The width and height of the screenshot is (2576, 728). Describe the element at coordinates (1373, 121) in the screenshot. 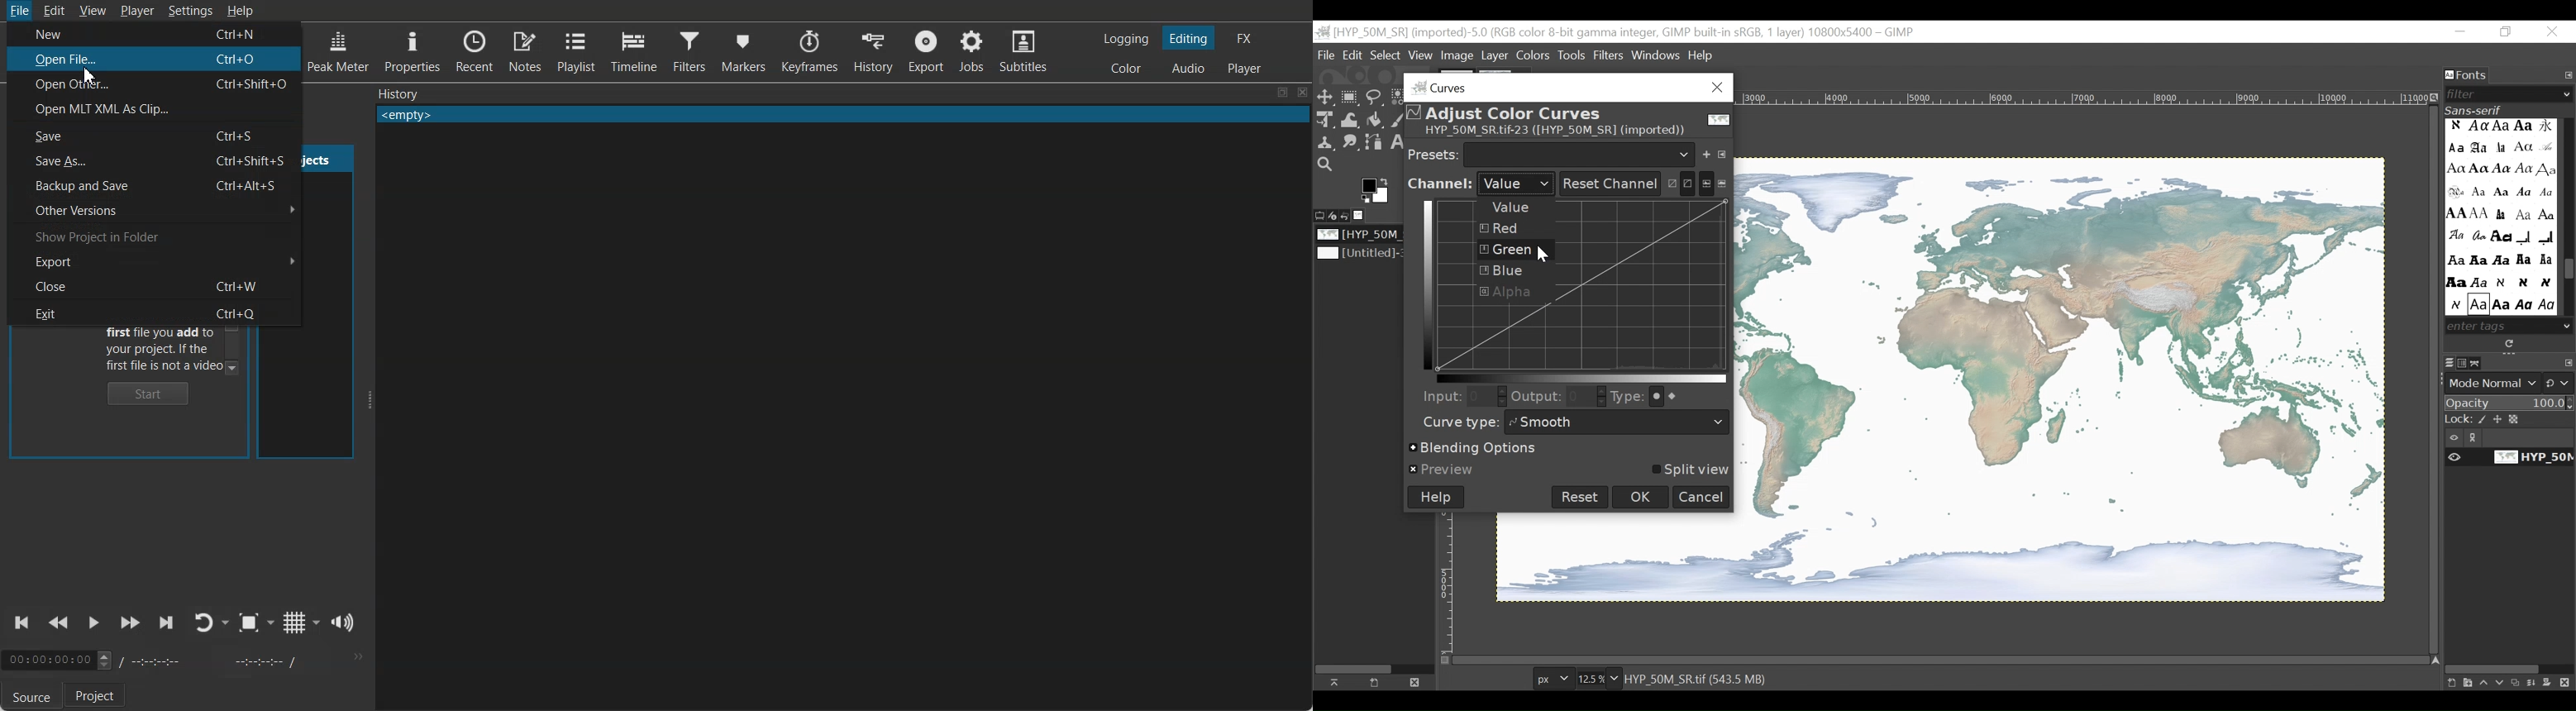

I see `Fill` at that location.